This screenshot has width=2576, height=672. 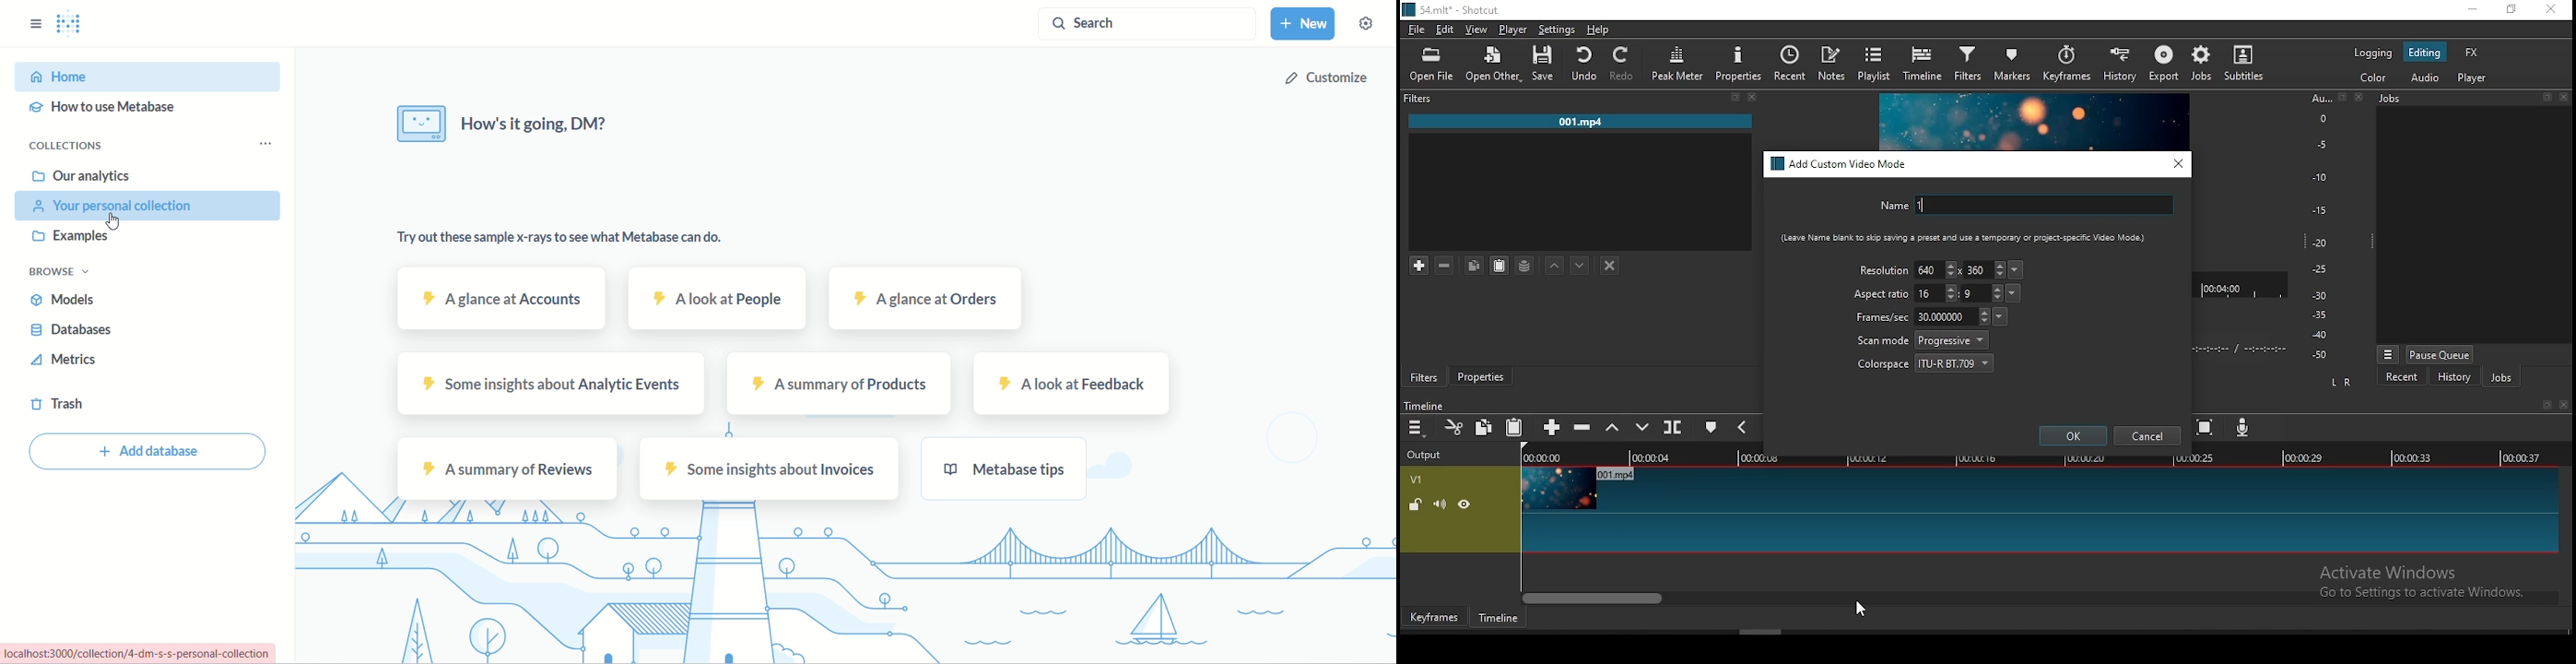 What do you see at coordinates (2567, 98) in the screenshot?
I see `close` at bounding box center [2567, 98].